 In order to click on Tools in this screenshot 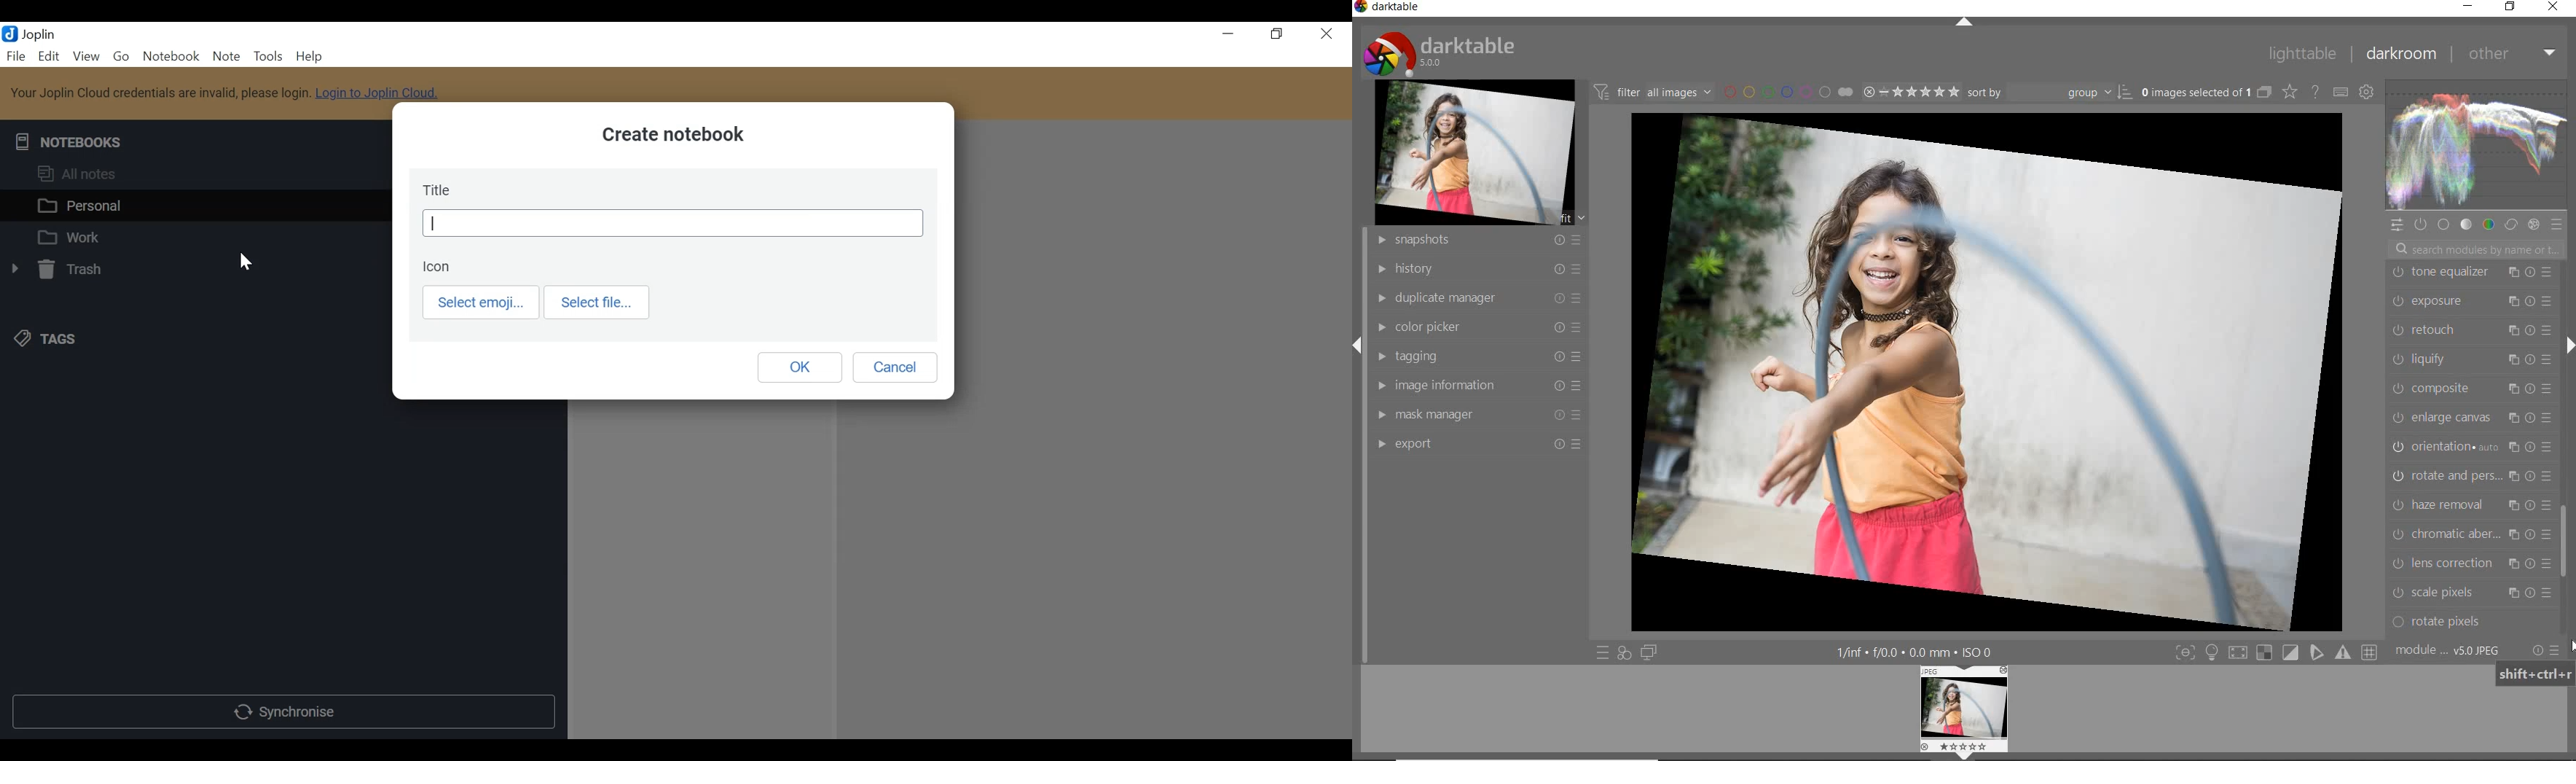, I will do `click(267, 56)`.